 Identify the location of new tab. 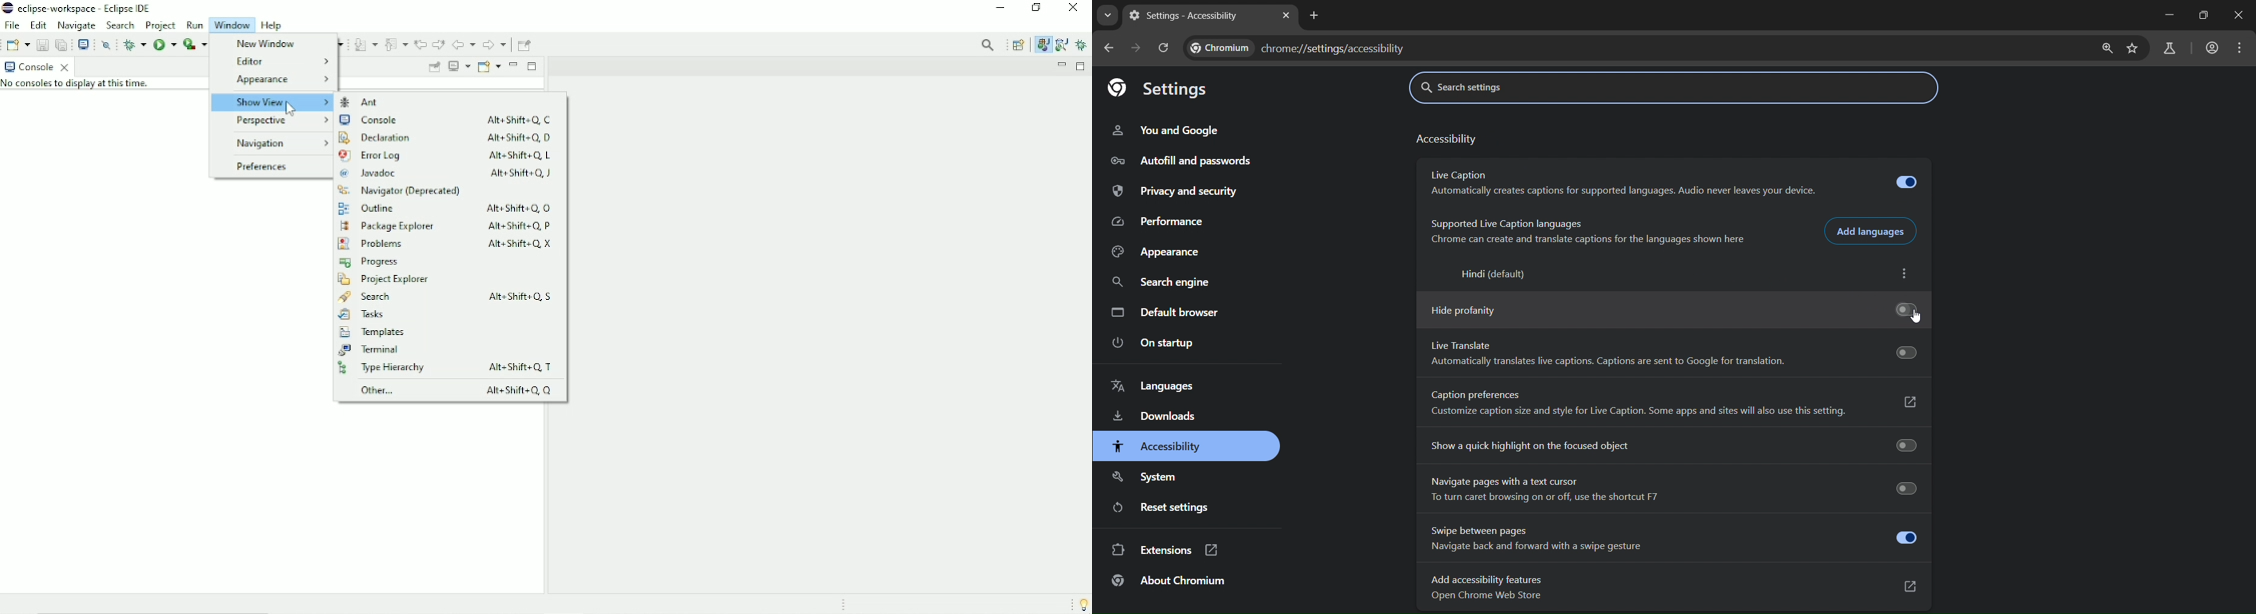
(1315, 16).